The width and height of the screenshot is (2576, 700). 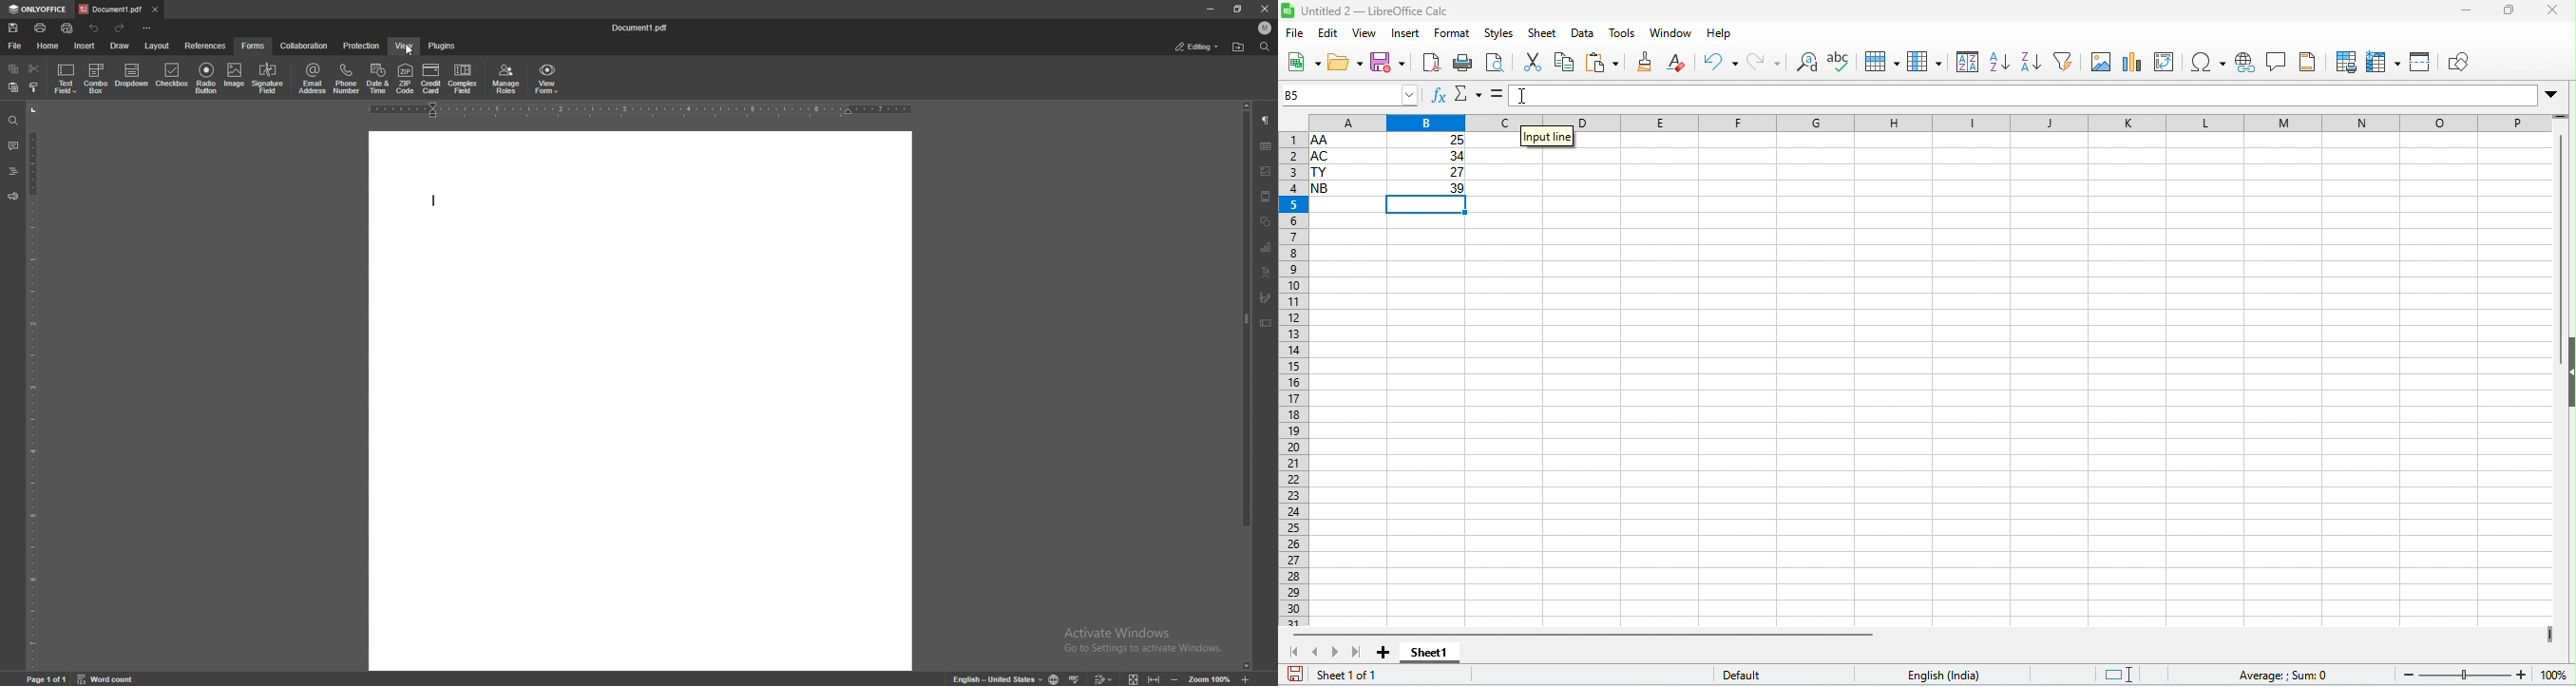 What do you see at coordinates (34, 87) in the screenshot?
I see `copy style` at bounding box center [34, 87].